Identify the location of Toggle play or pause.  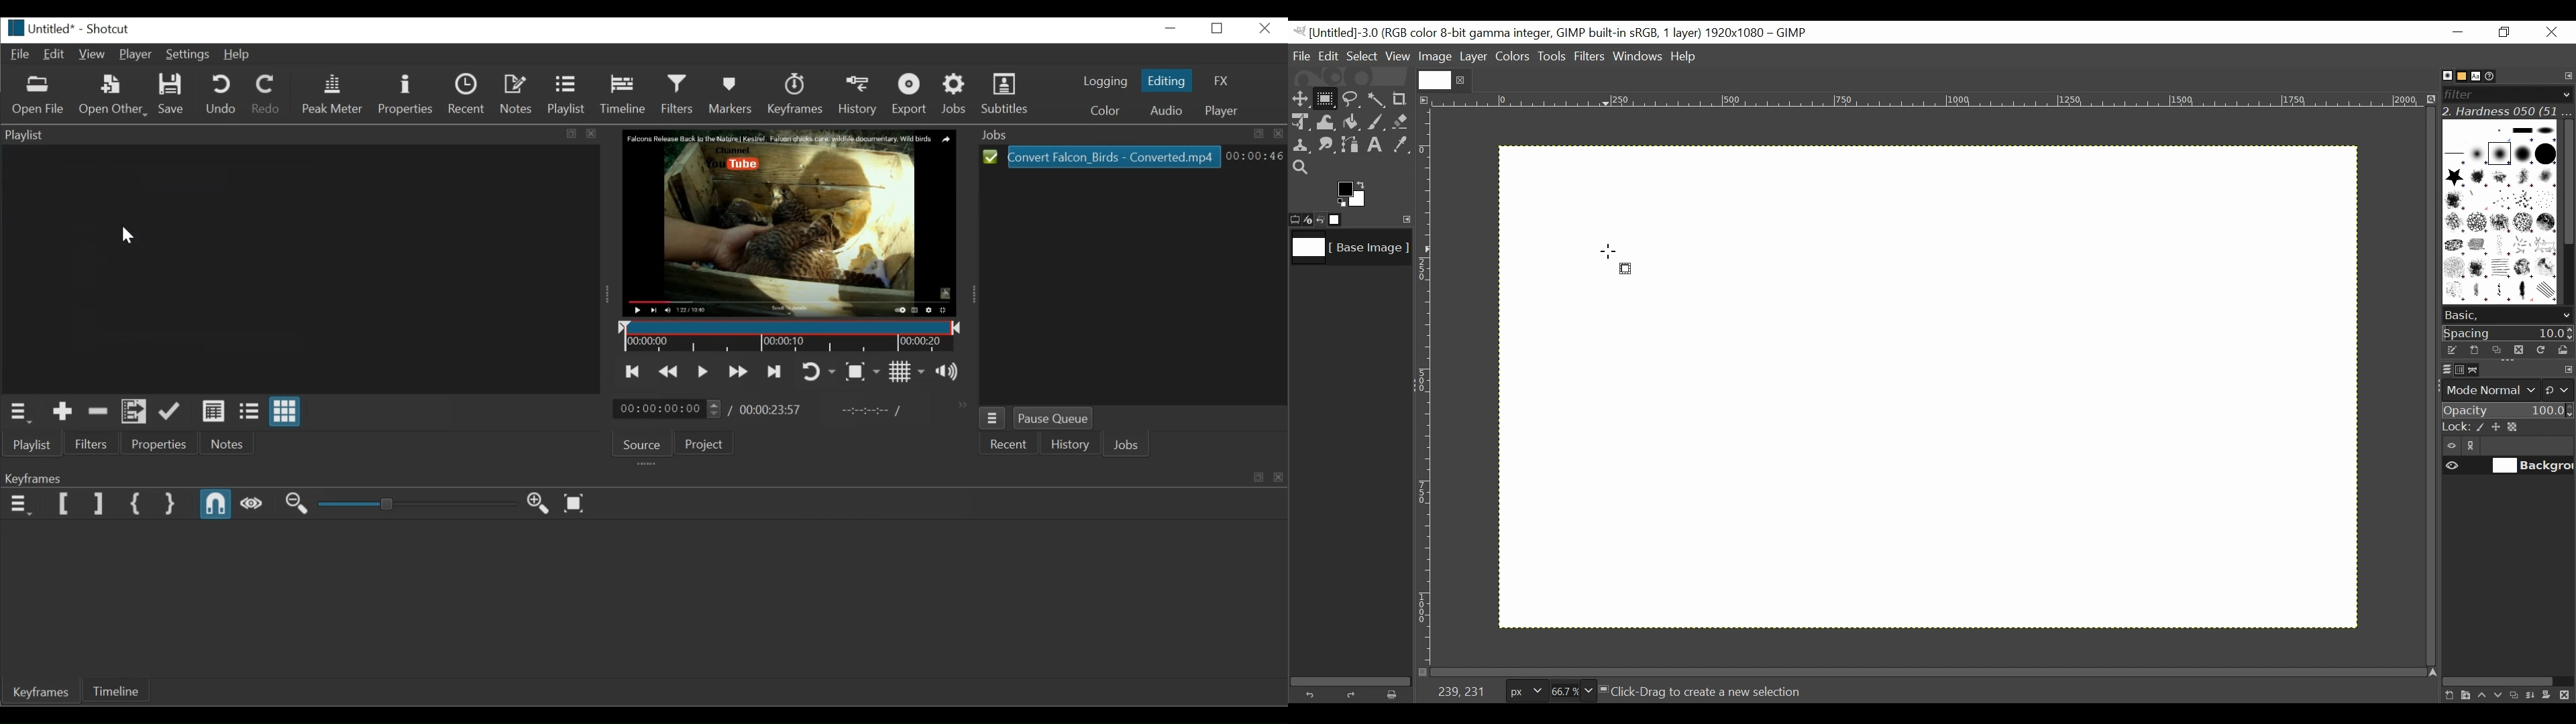
(701, 371).